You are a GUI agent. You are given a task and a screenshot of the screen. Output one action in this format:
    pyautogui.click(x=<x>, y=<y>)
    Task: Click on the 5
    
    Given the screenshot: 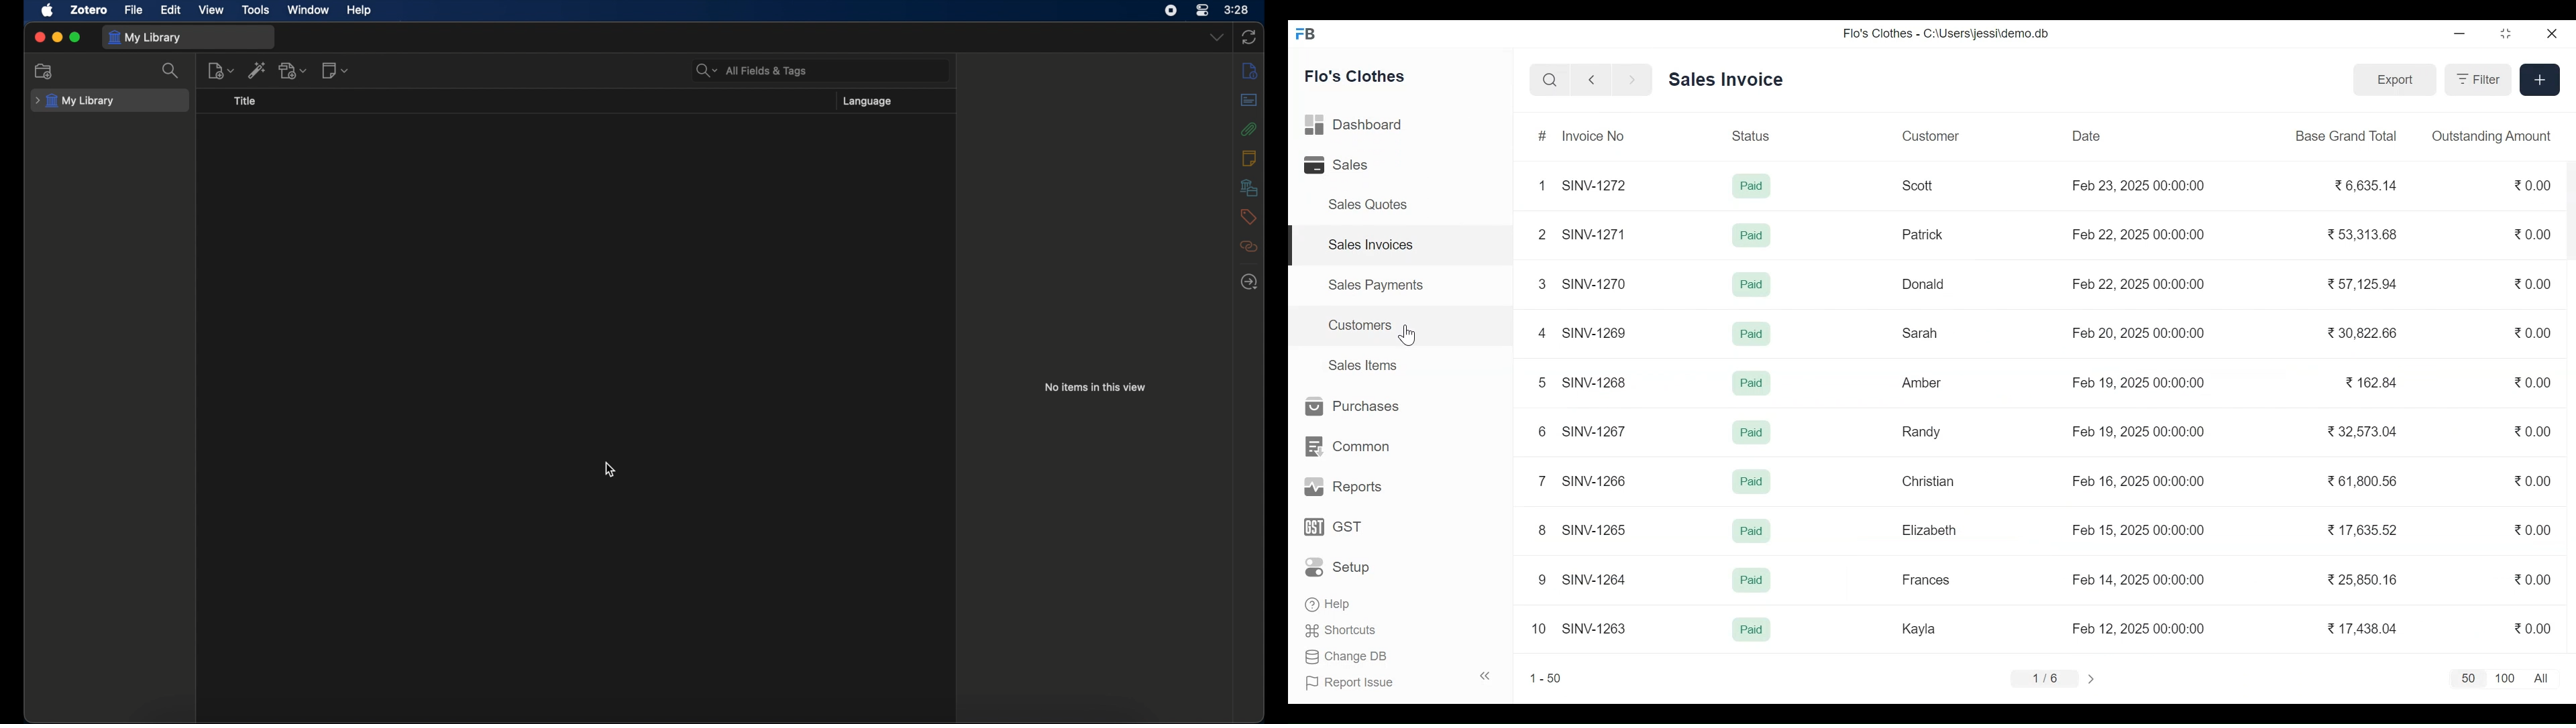 What is the action you would take?
    pyautogui.click(x=1543, y=382)
    